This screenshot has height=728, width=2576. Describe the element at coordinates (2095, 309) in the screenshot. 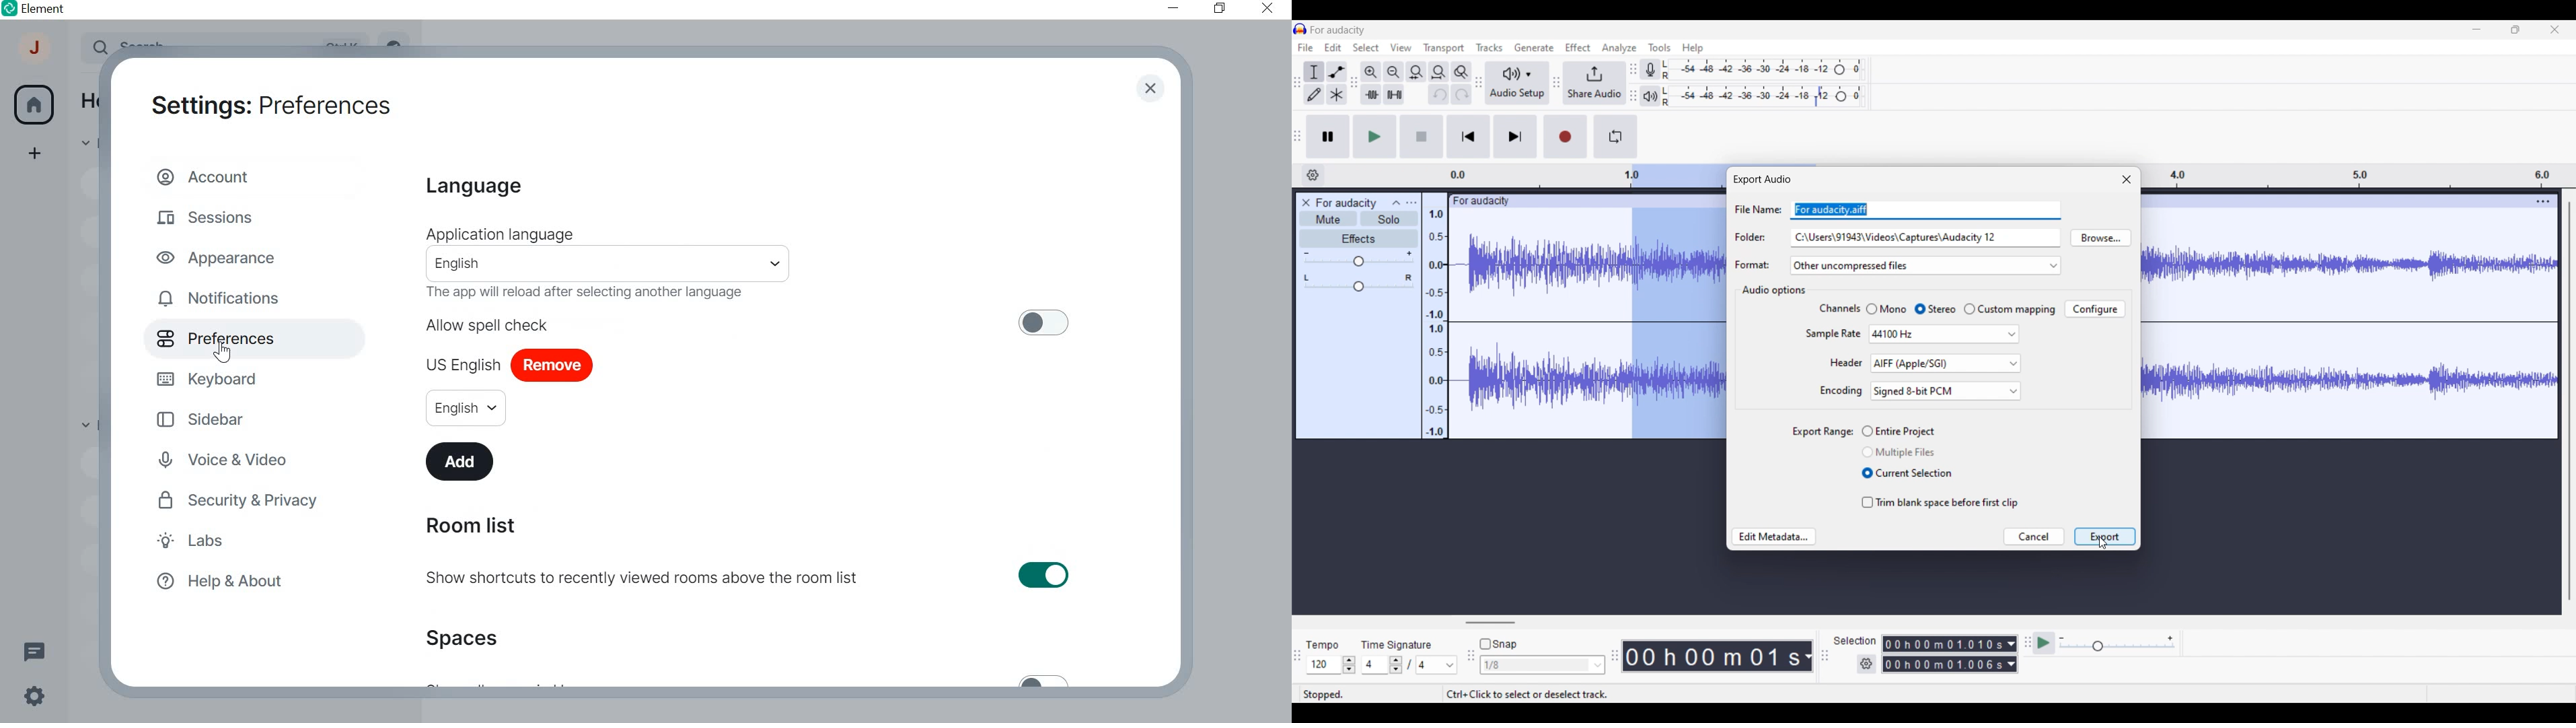

I see `Configure` at that location.